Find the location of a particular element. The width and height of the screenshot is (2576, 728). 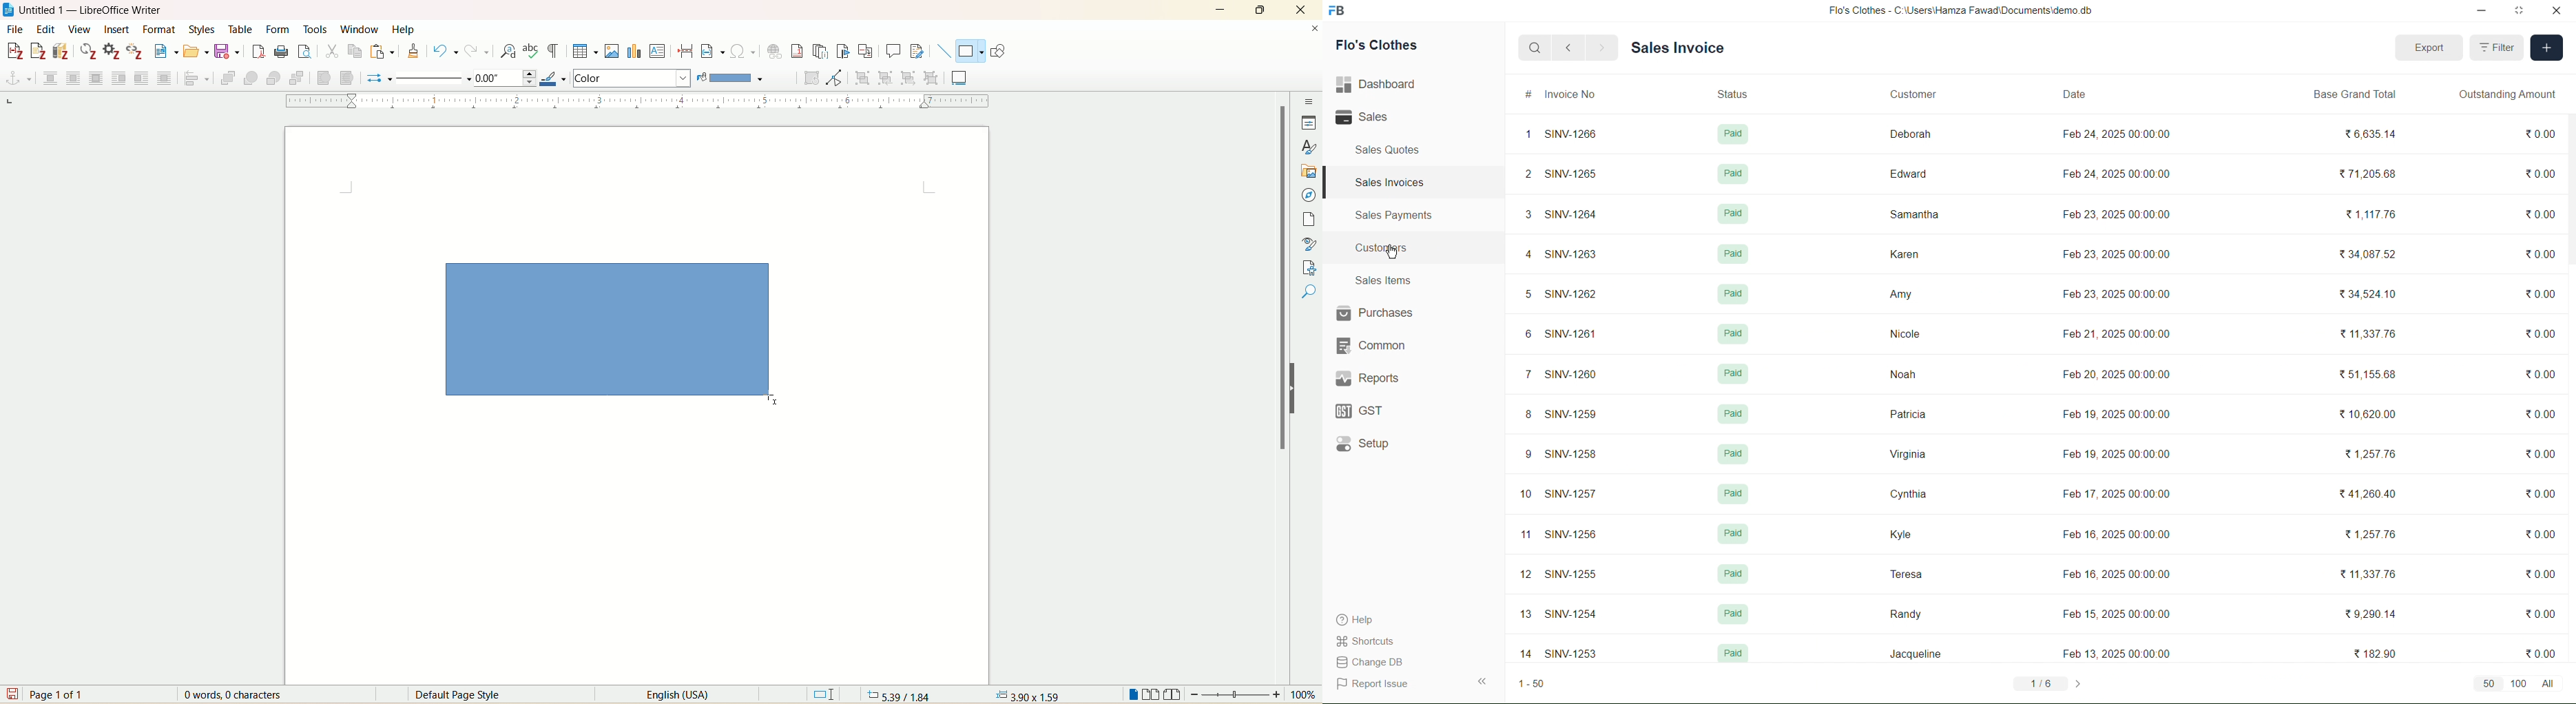

window is located at coordinates (361, 27).